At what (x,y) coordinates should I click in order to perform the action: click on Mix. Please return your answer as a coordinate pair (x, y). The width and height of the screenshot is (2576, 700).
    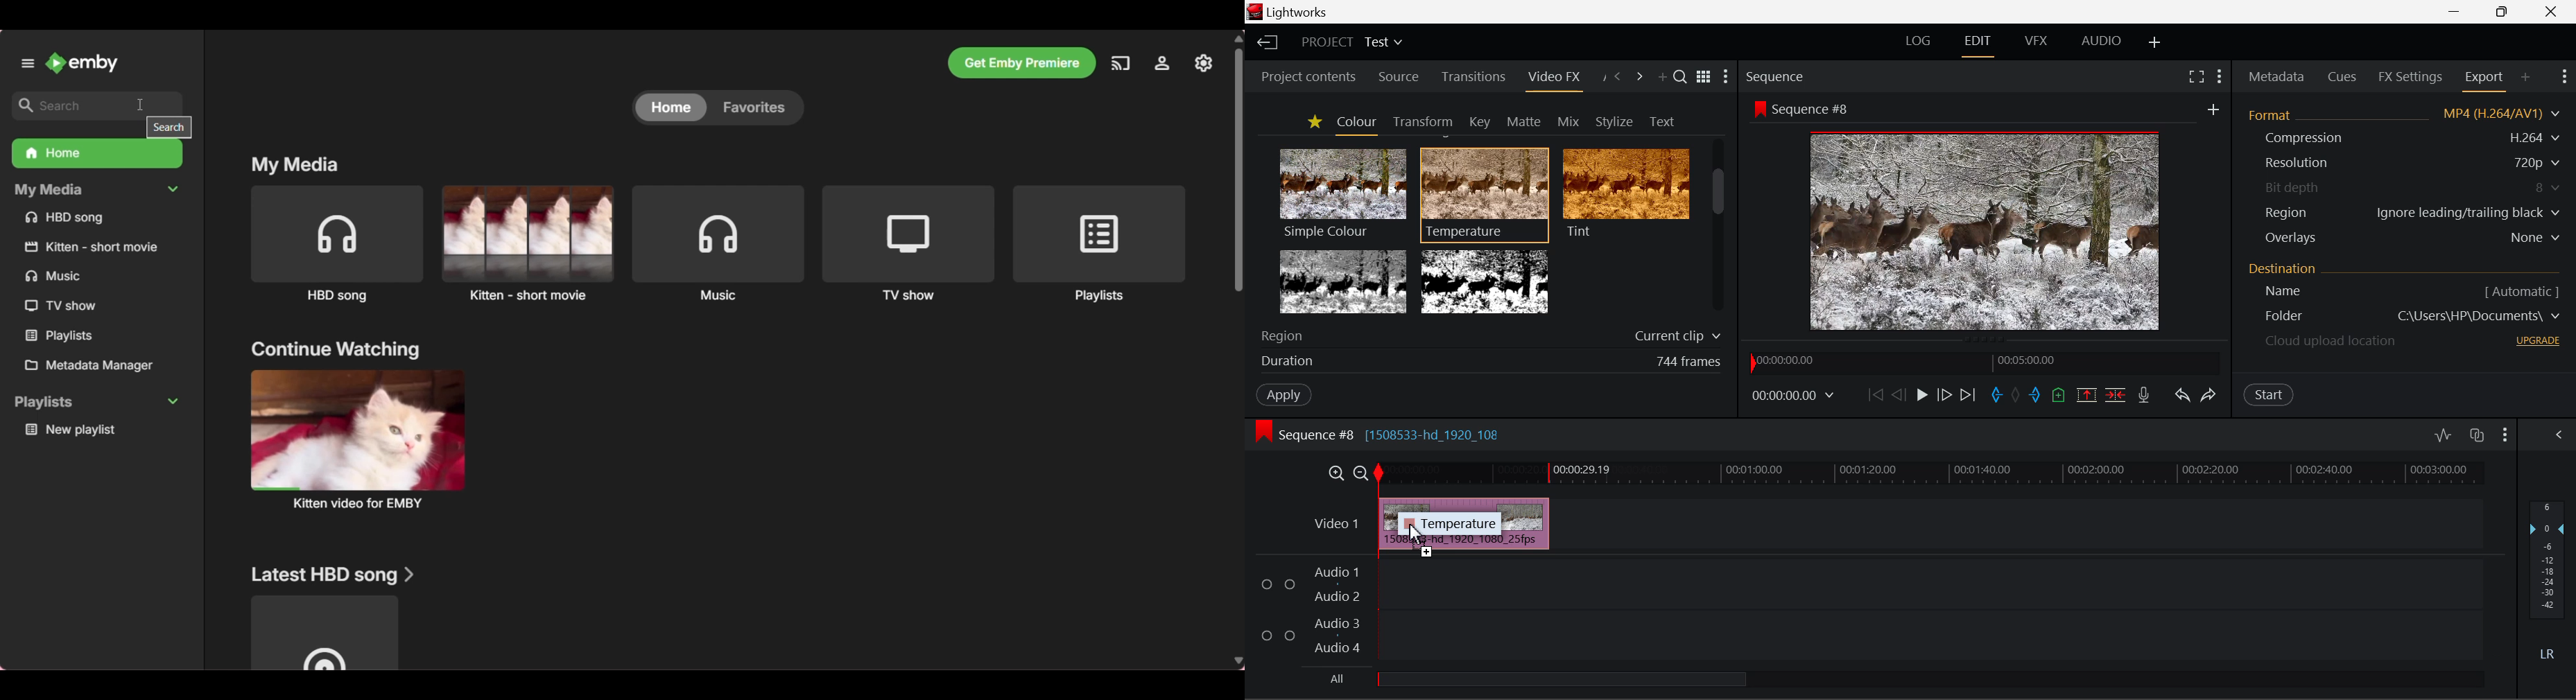
    Looking at the image, I should click on (1569, 119).